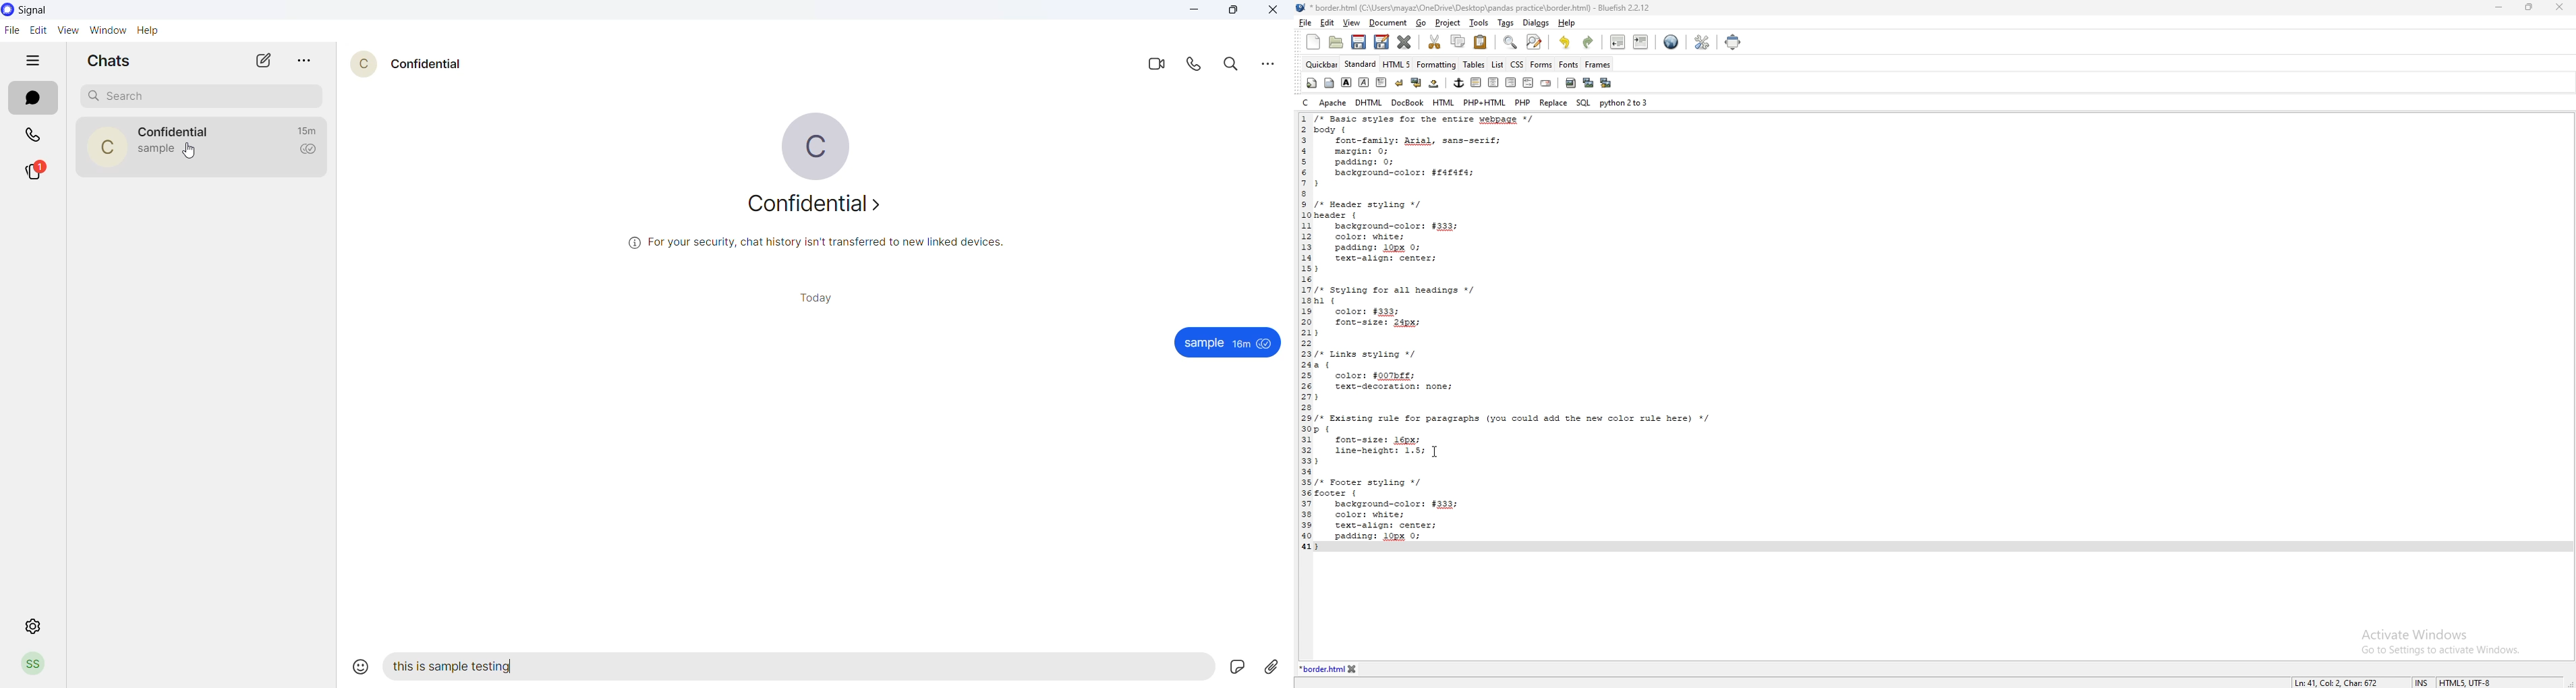 This screenshot has width=2576, height=700. Describe the element at coordinates (2500, 7) in the screenshot. I see `minimize` at that location.